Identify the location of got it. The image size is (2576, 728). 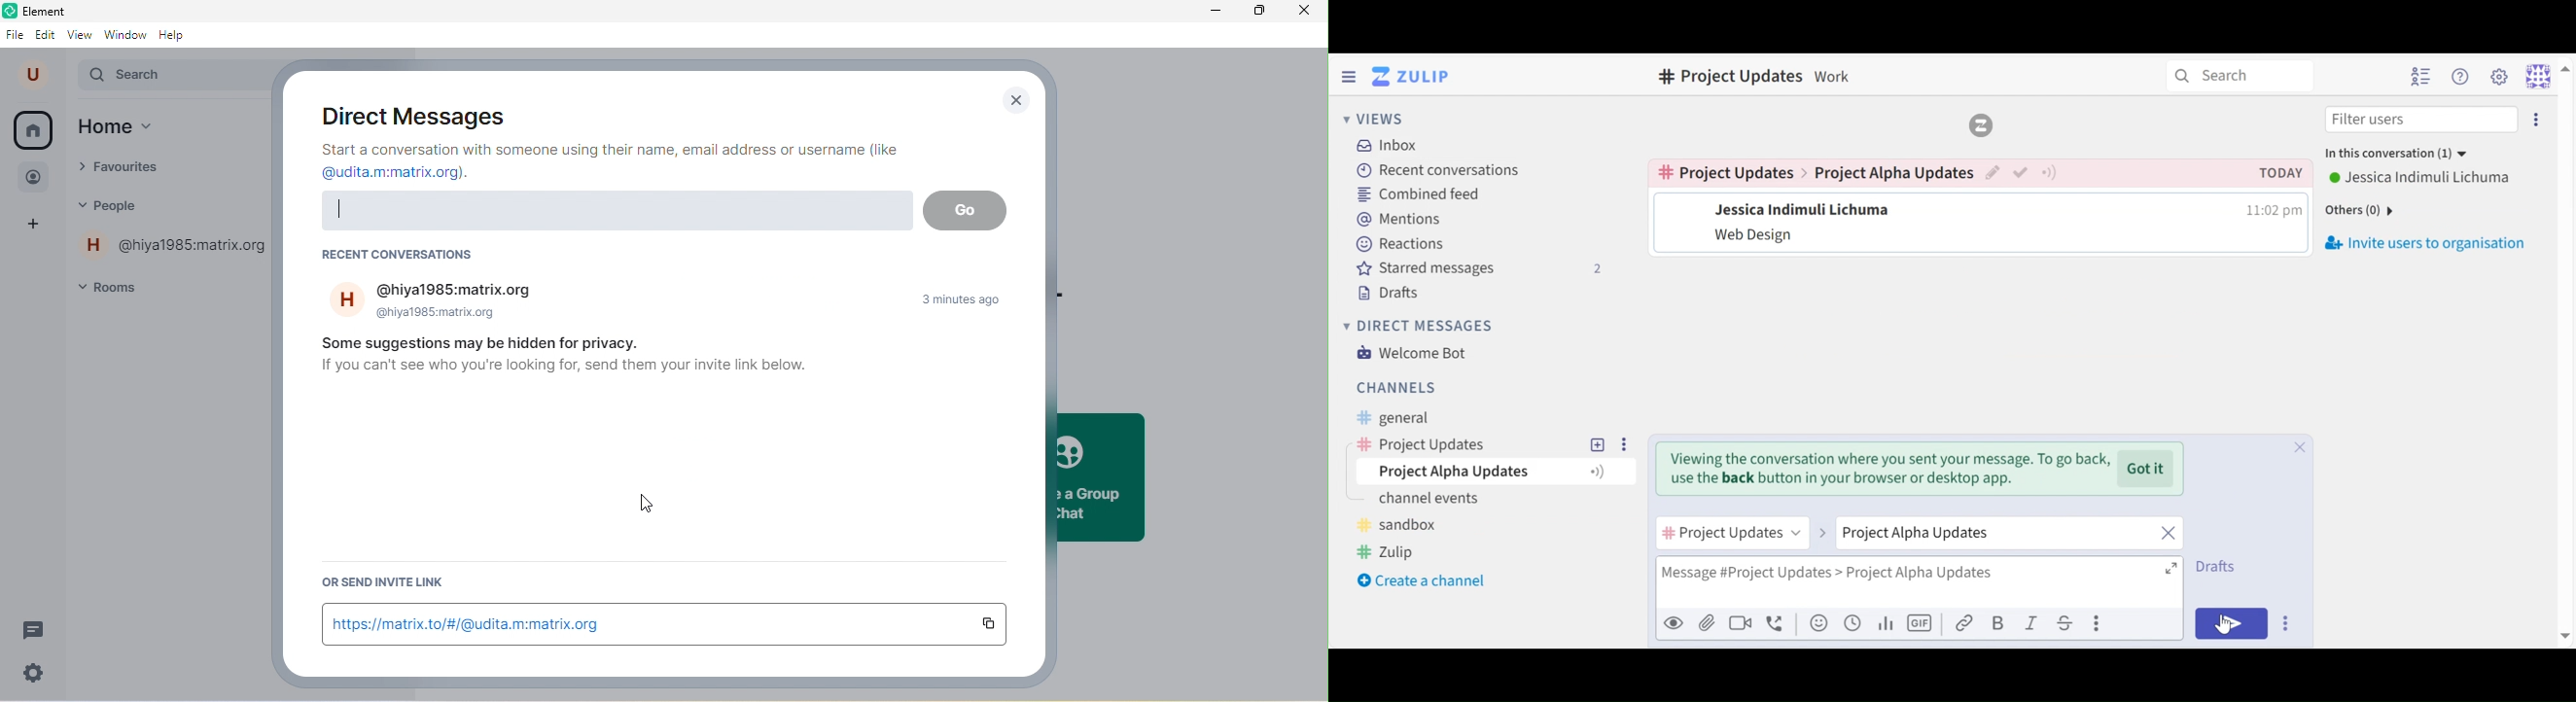
(2149, 468).